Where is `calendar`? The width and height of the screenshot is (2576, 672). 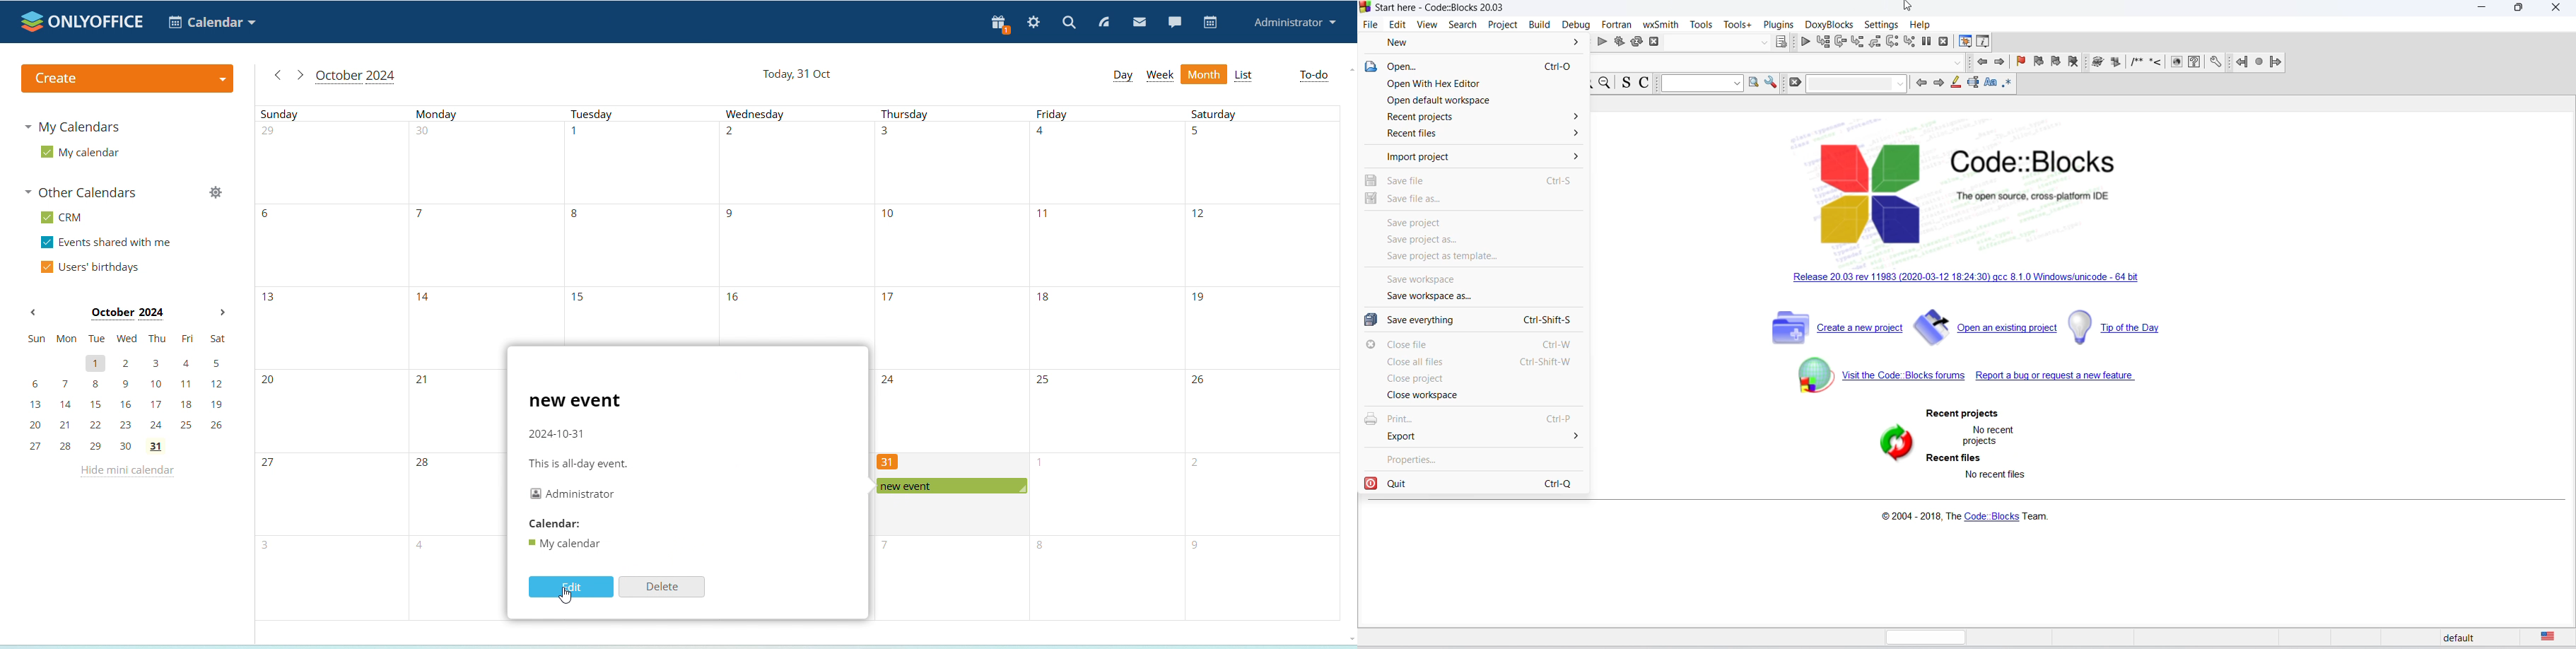 calendar is located at coordinates (1211, 23).